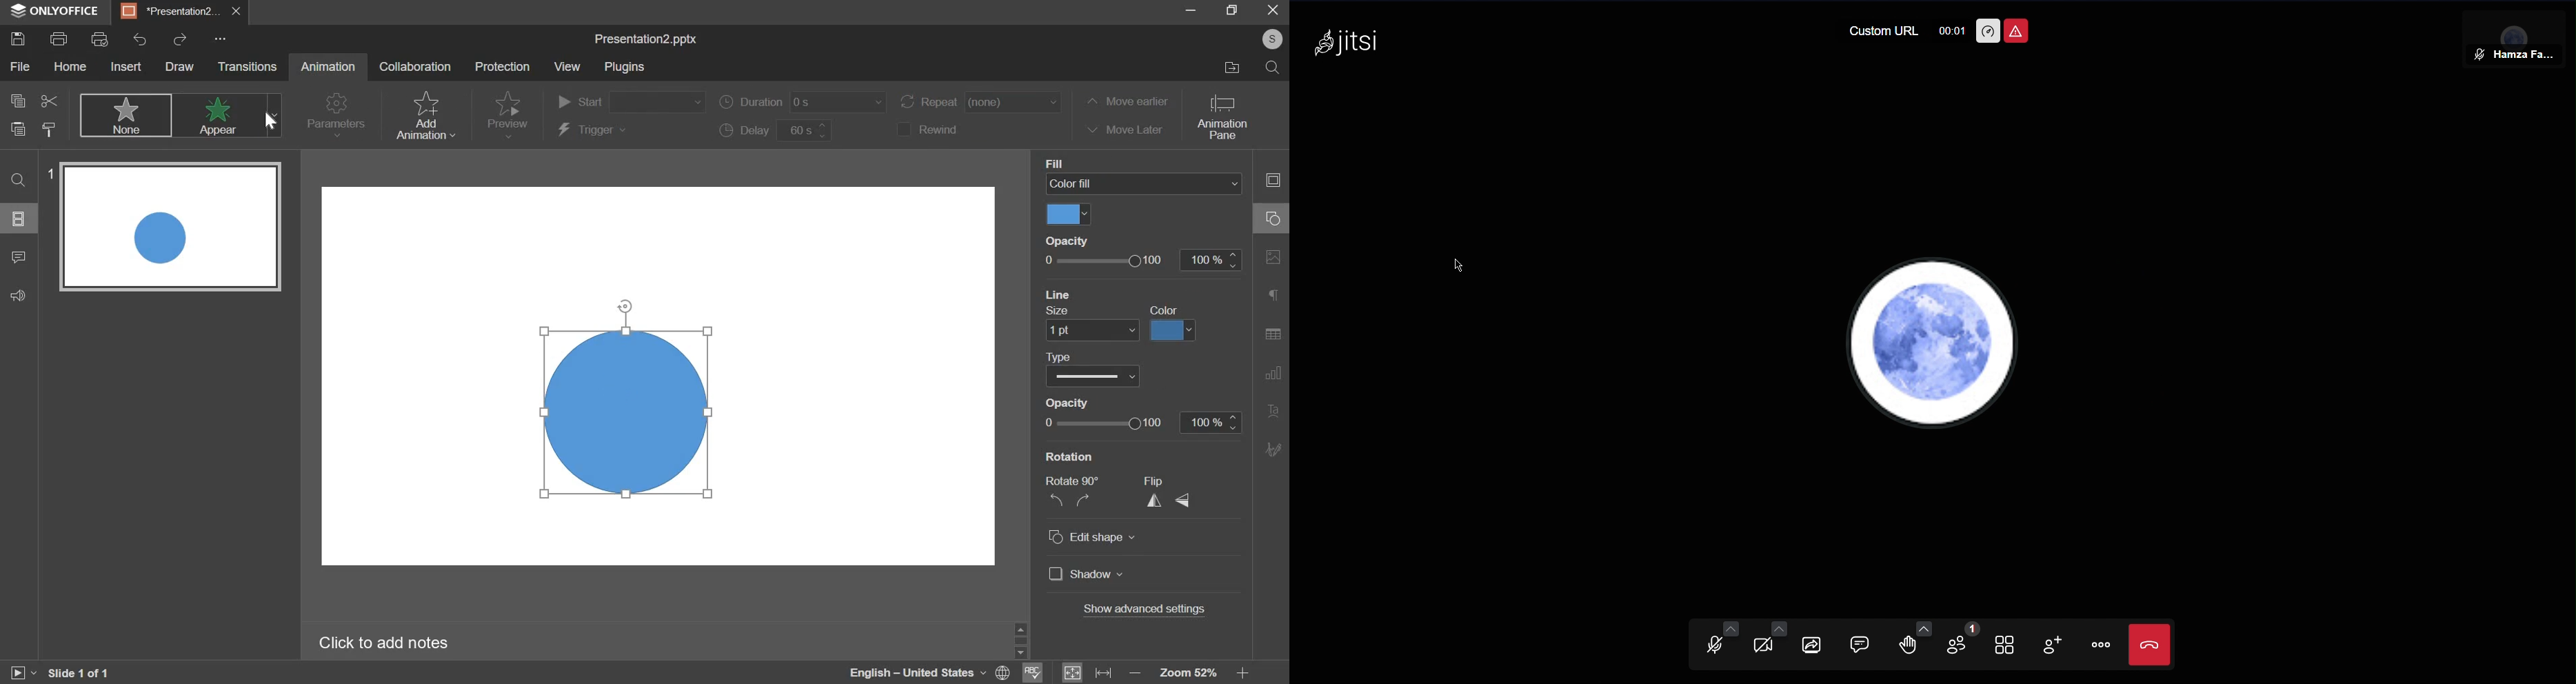 The height and width of the screenshot is (700, 2576). What do you see at coordinates (1069, 215) in the screenshot?
I see `fill color` at bounding box center [1069, 215].